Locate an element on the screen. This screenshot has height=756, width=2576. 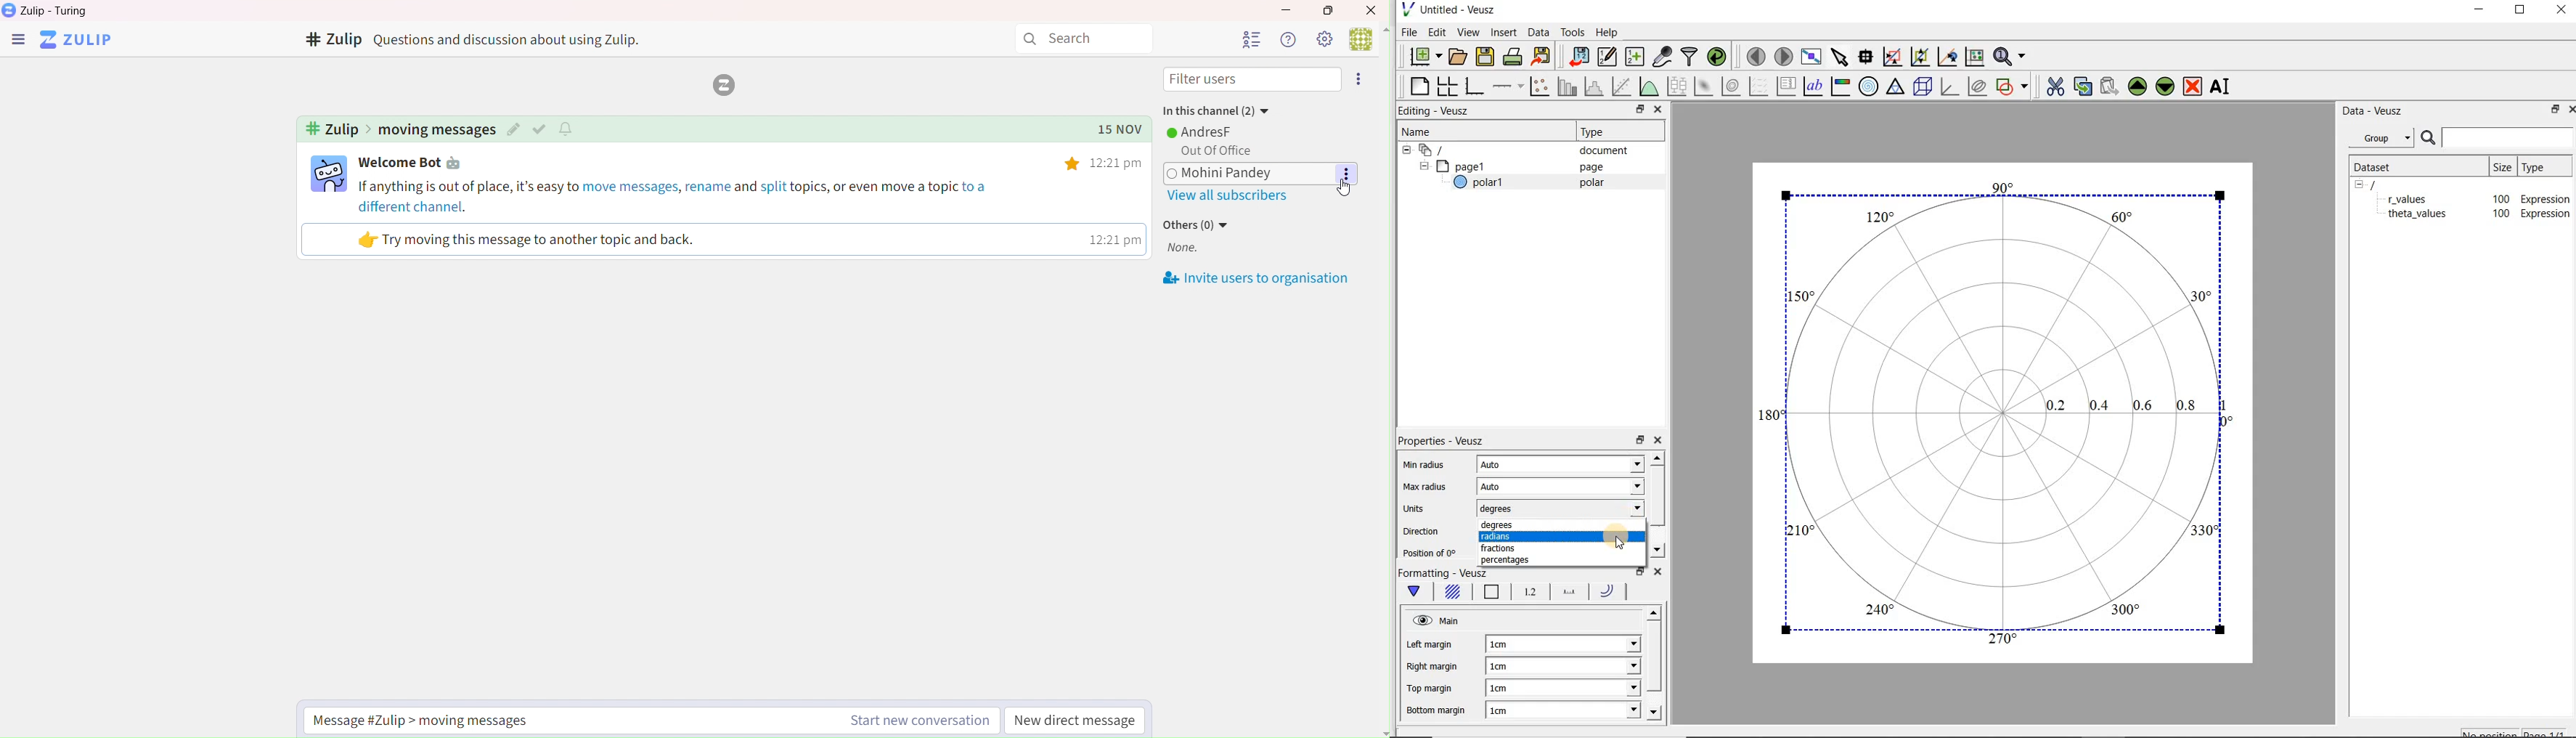
text label is located at coordinates (1815, 86).